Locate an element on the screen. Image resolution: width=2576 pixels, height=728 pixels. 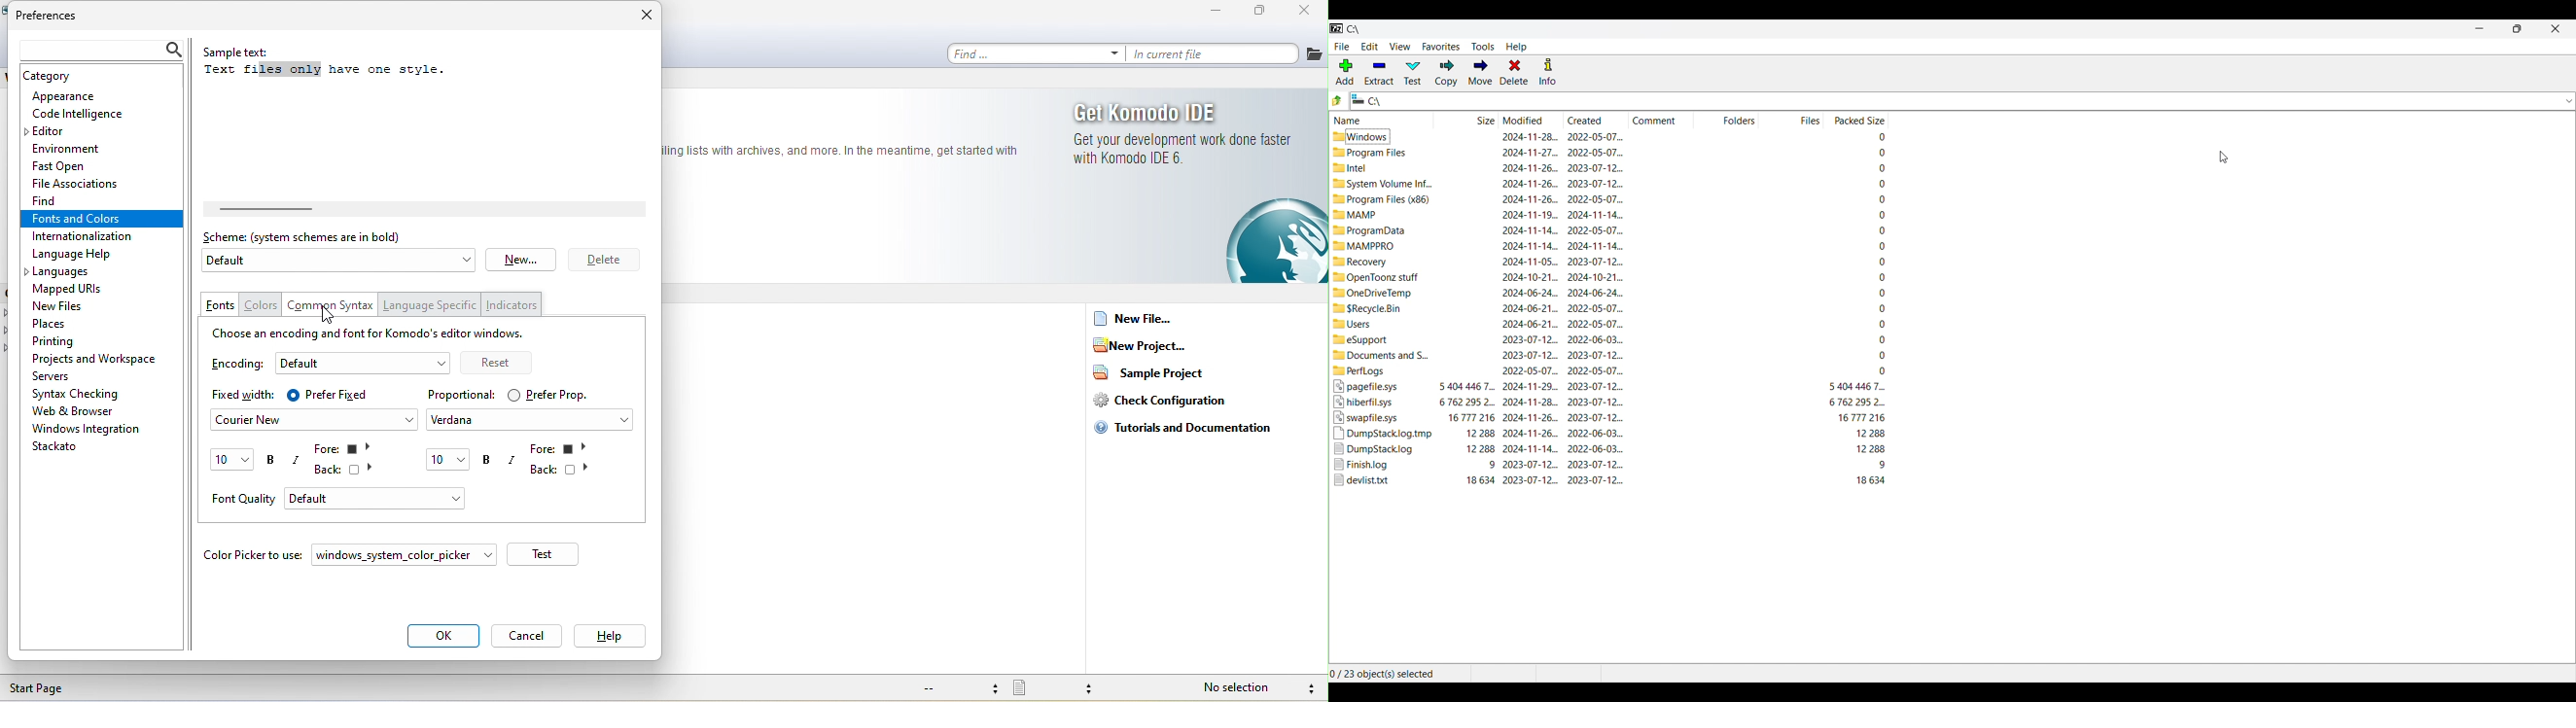
language help is located at coordinates (85, 253).